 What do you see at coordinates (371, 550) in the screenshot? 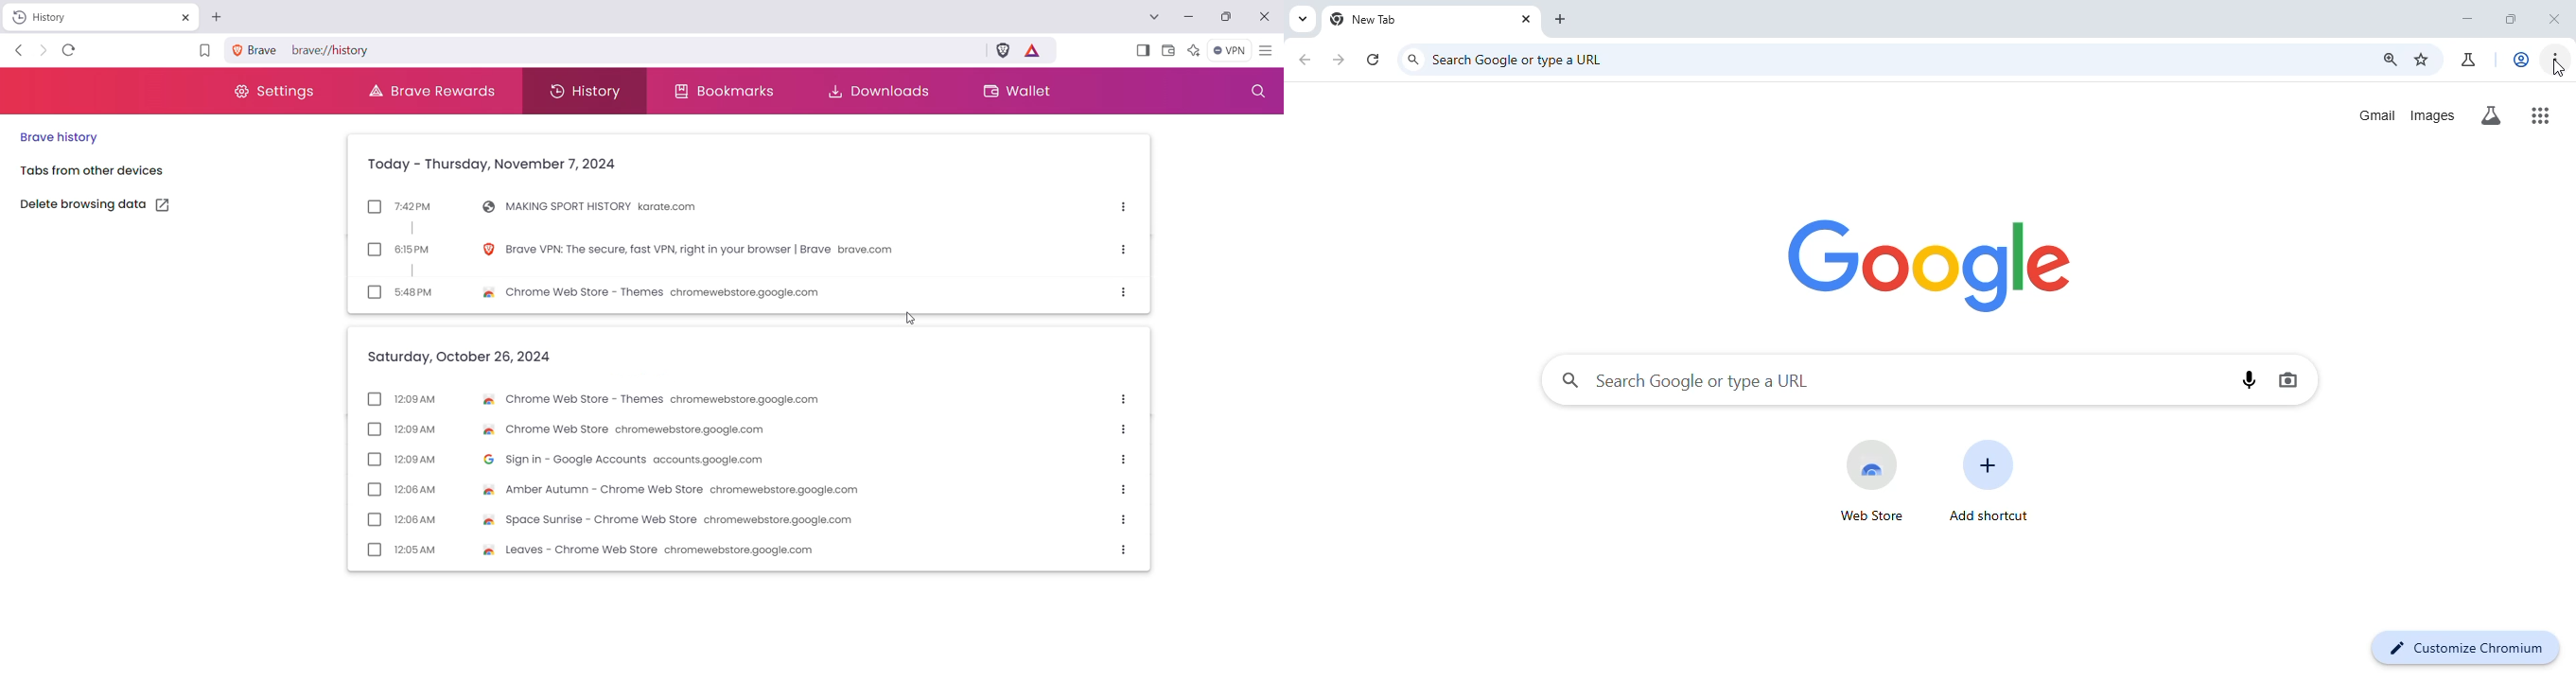
I see `checkbox` at bounding box center [371, 550].